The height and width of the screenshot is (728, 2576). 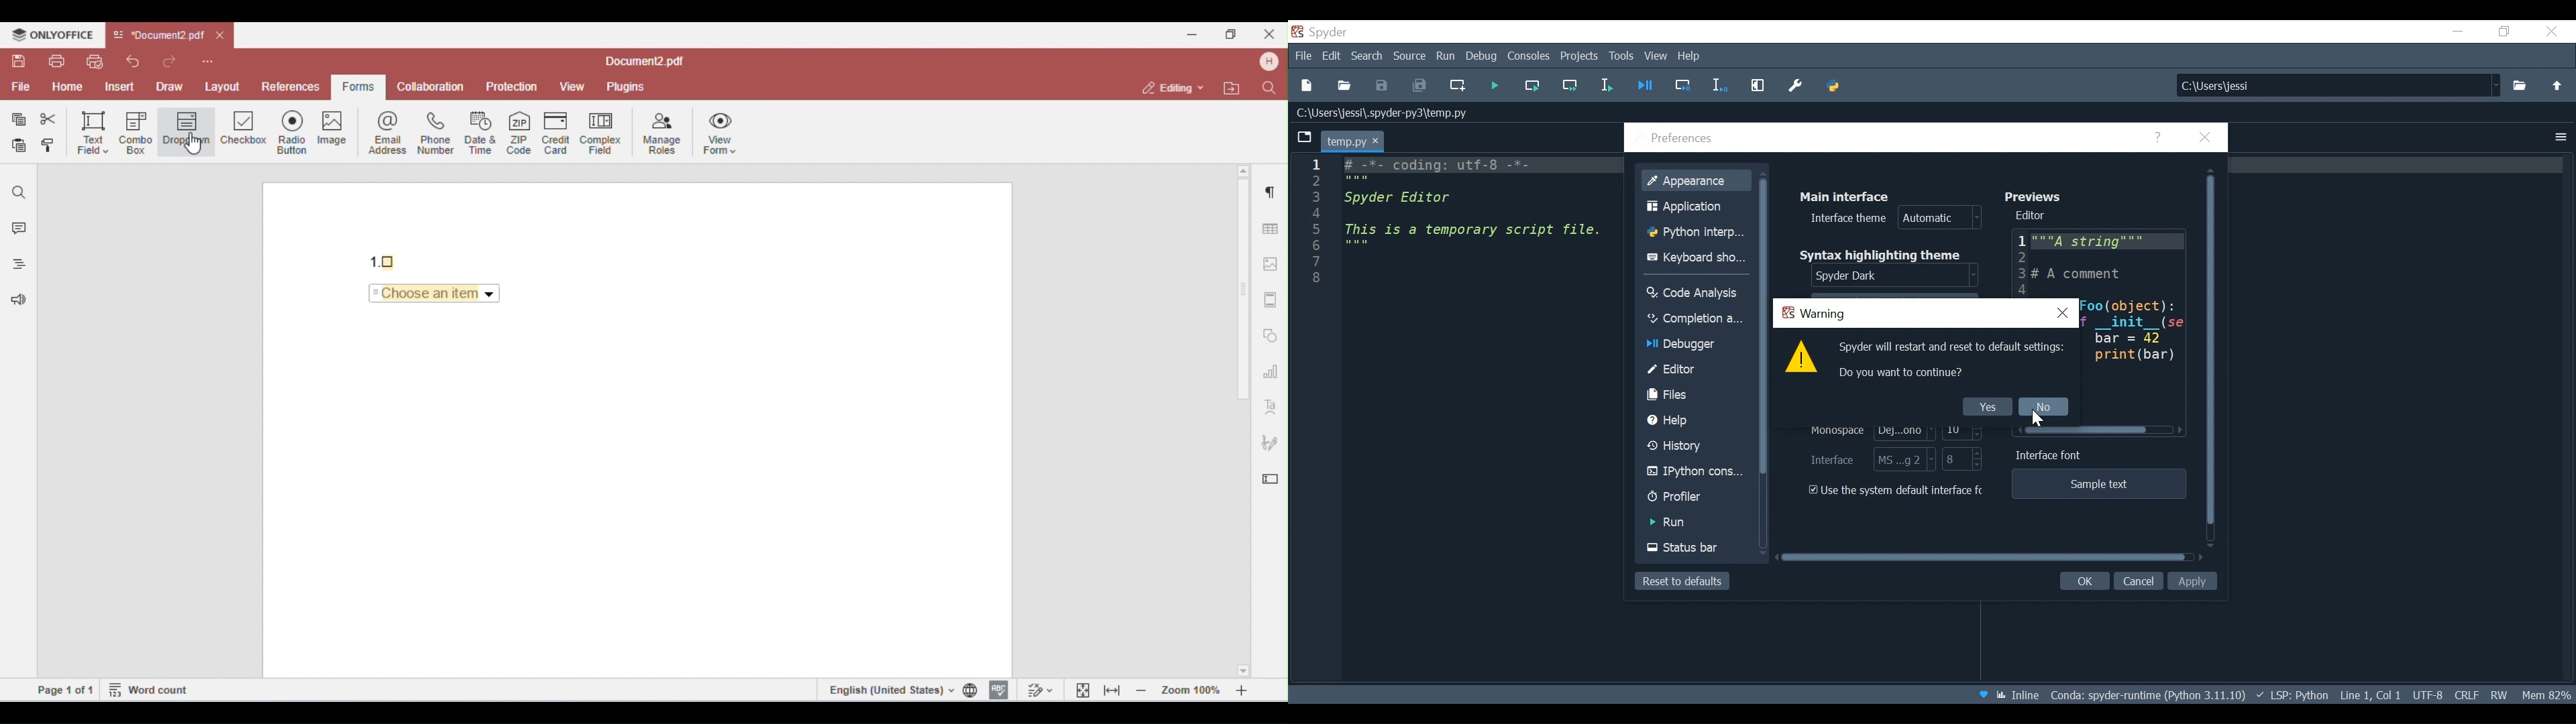 I want to click on Vertical Scroll bar, so click(x=2212, y=352).